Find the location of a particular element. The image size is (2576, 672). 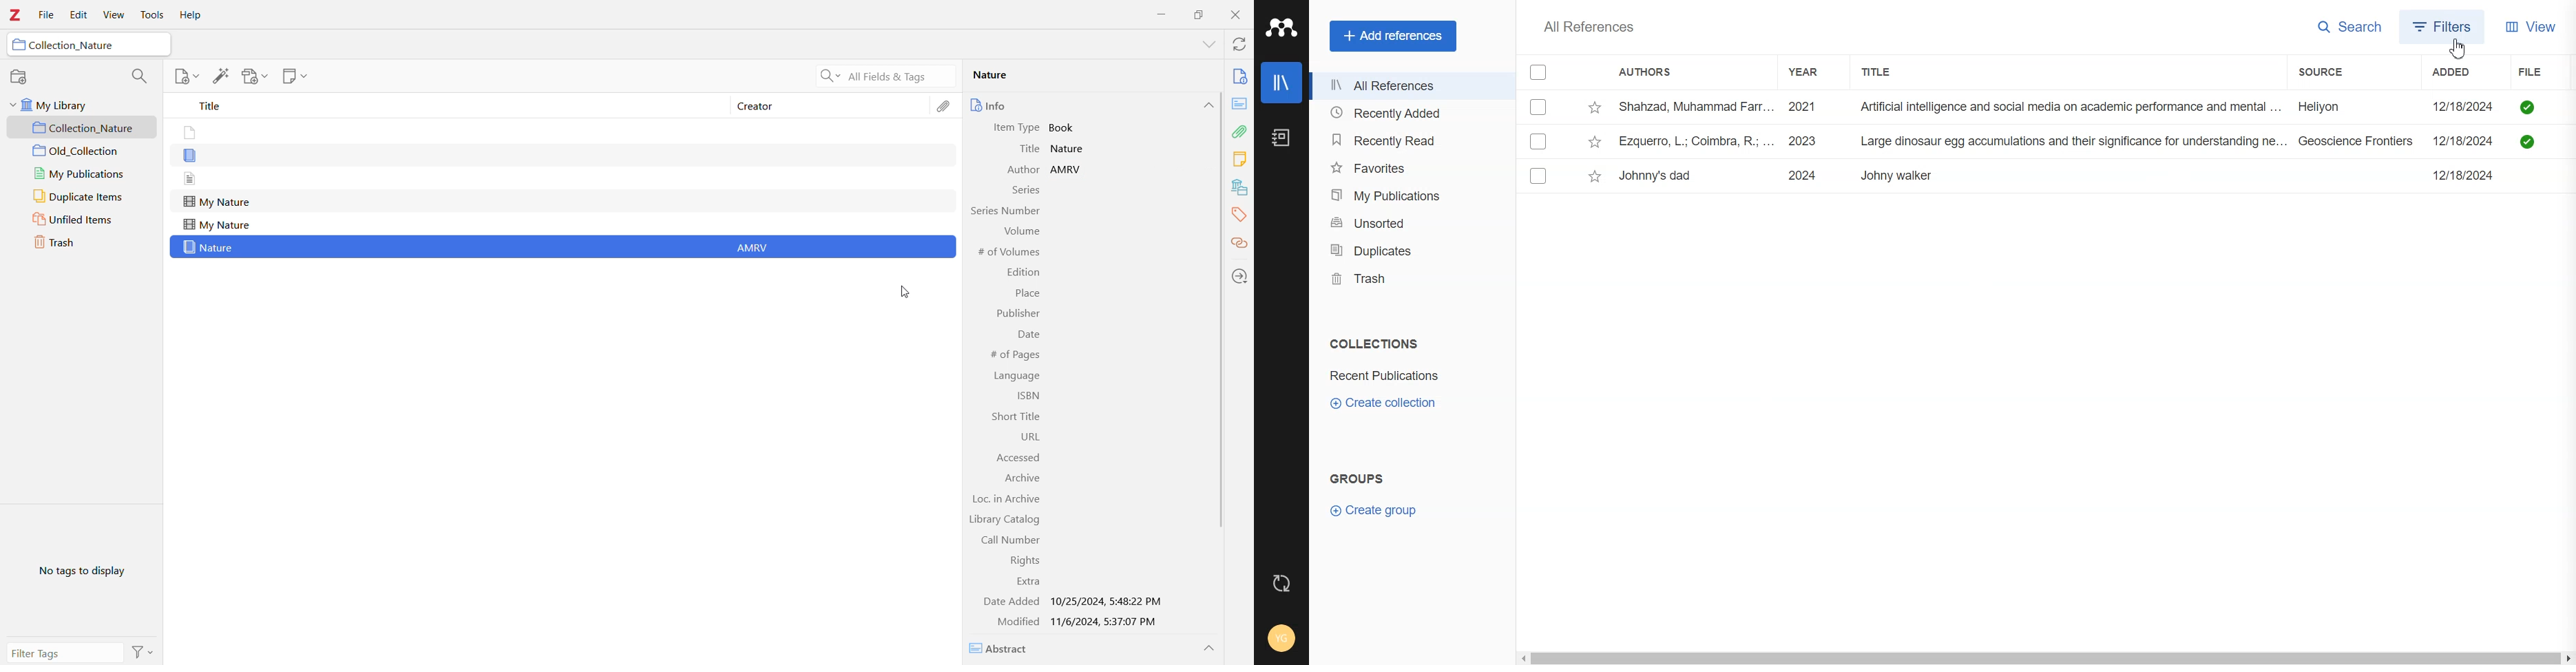

Nature is located at coordinates (1072, 149).